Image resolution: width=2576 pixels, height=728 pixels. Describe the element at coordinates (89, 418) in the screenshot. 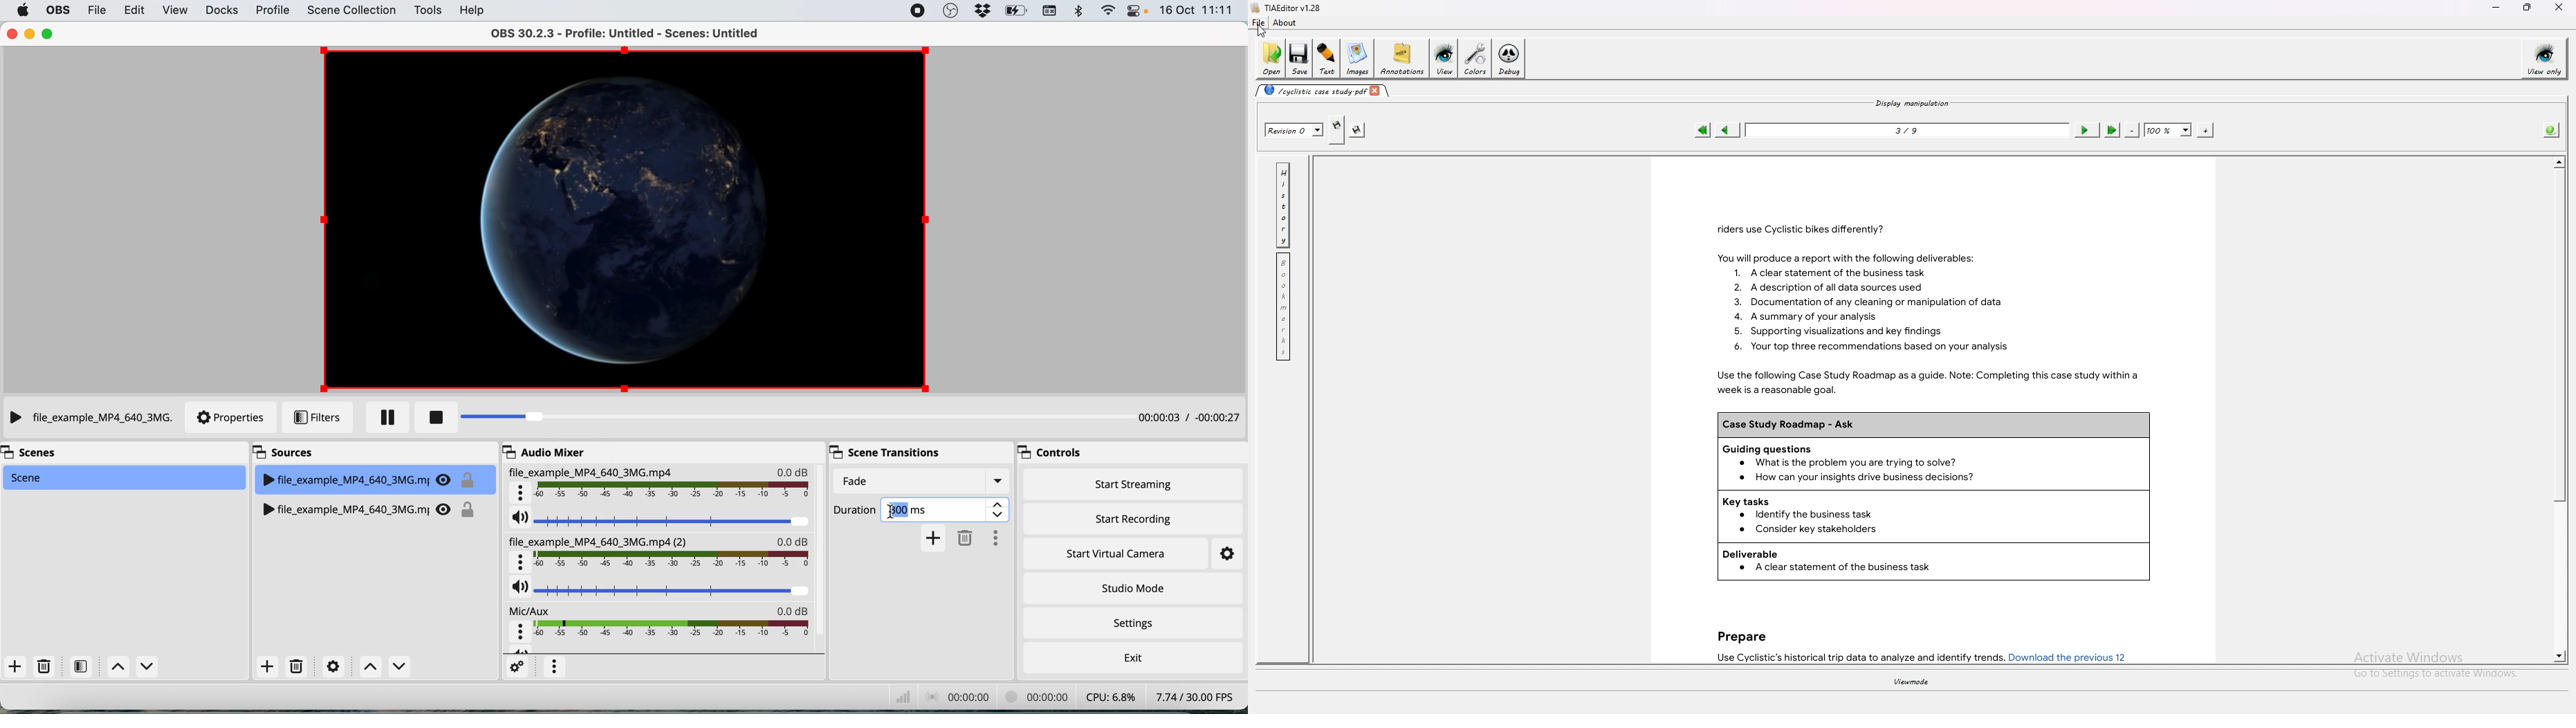

I see `current source` at that location.